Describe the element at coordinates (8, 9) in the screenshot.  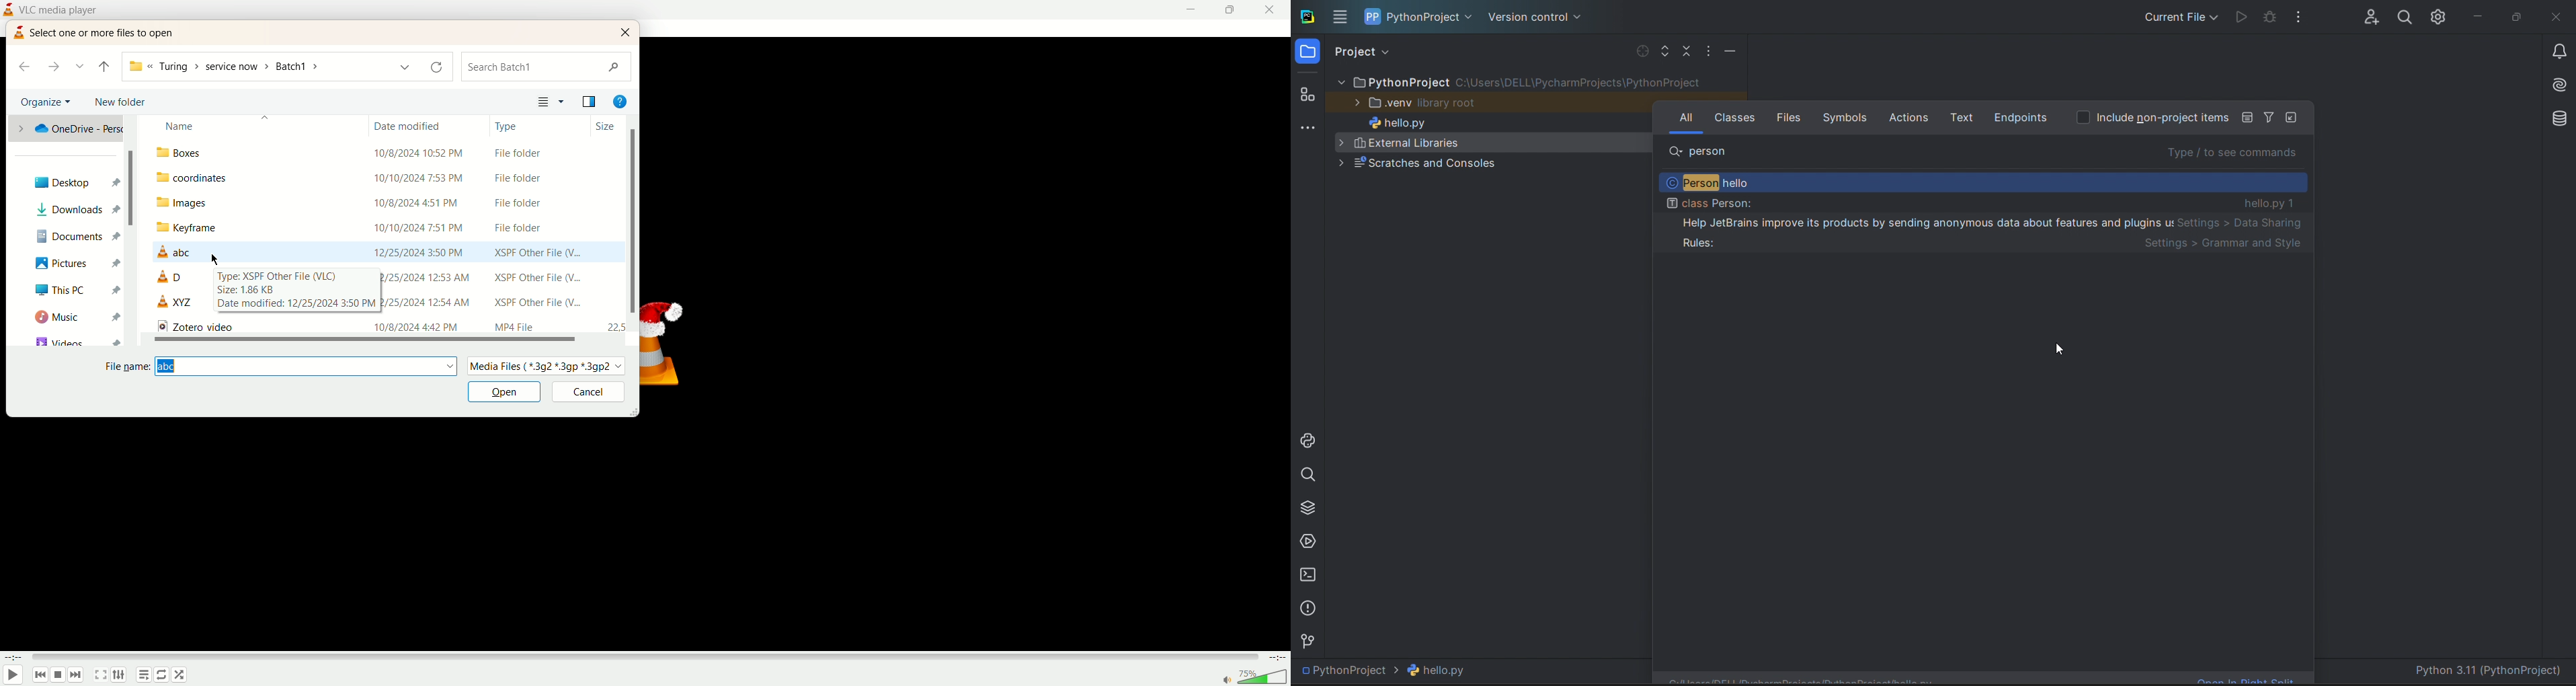
I see `logo` at that location.